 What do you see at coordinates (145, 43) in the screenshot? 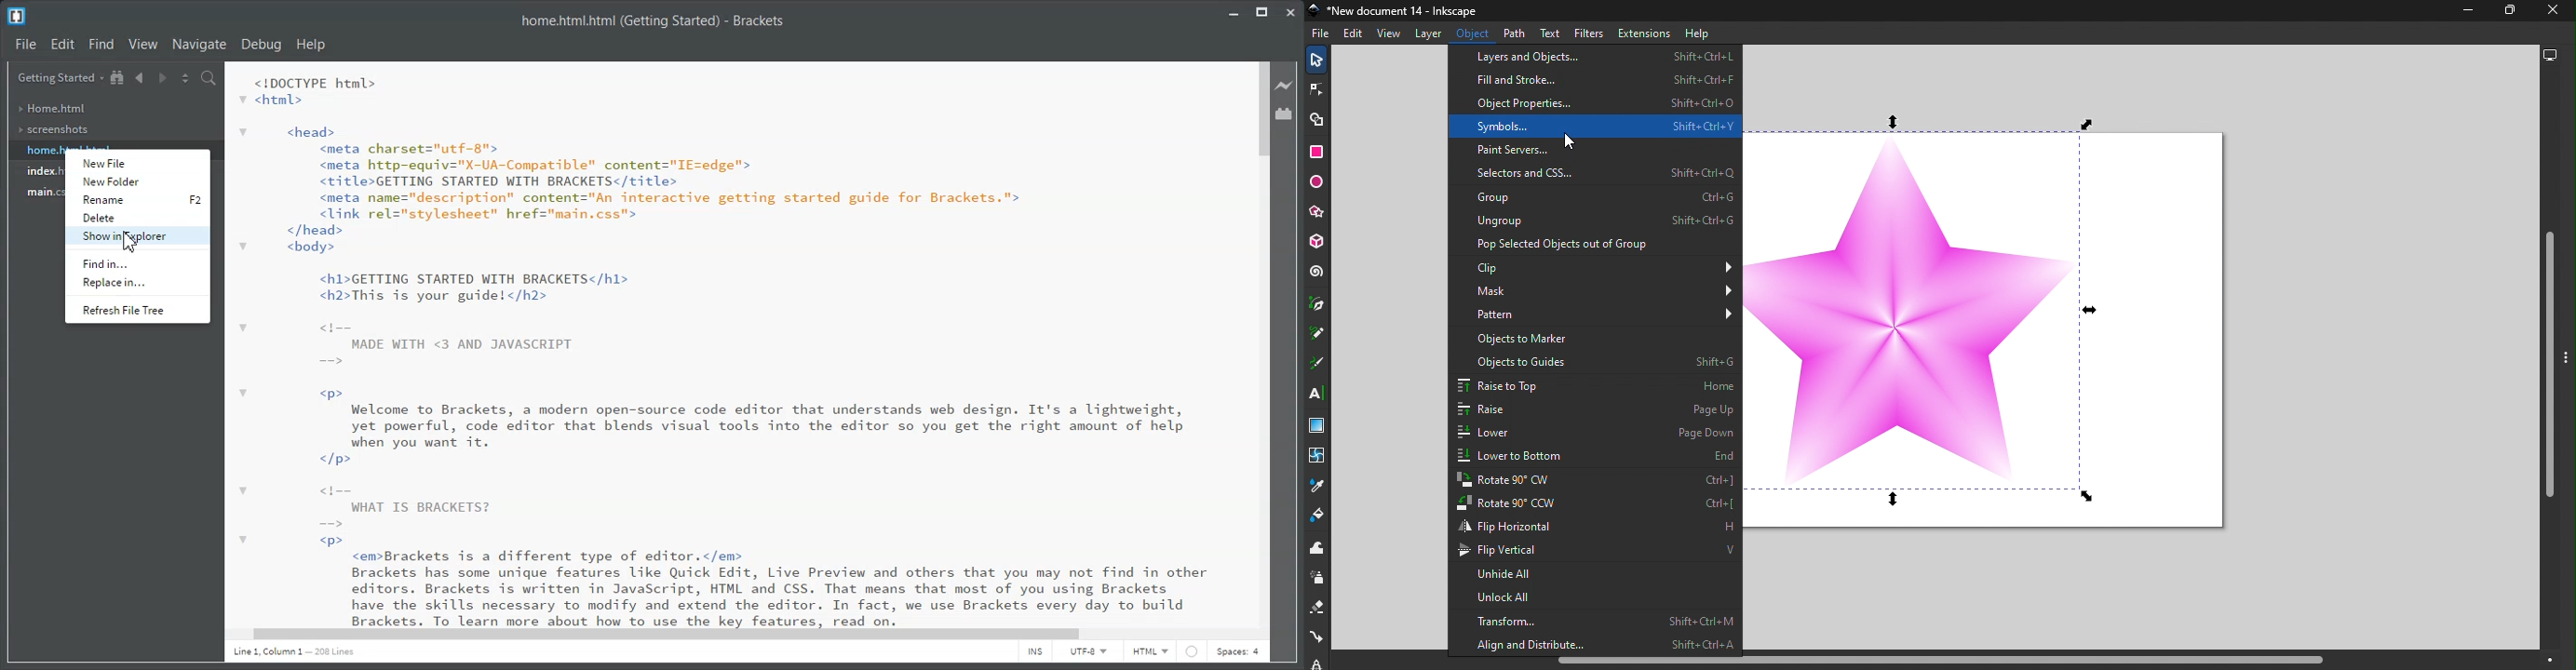
I see `View` at bounding box center [145, 43].